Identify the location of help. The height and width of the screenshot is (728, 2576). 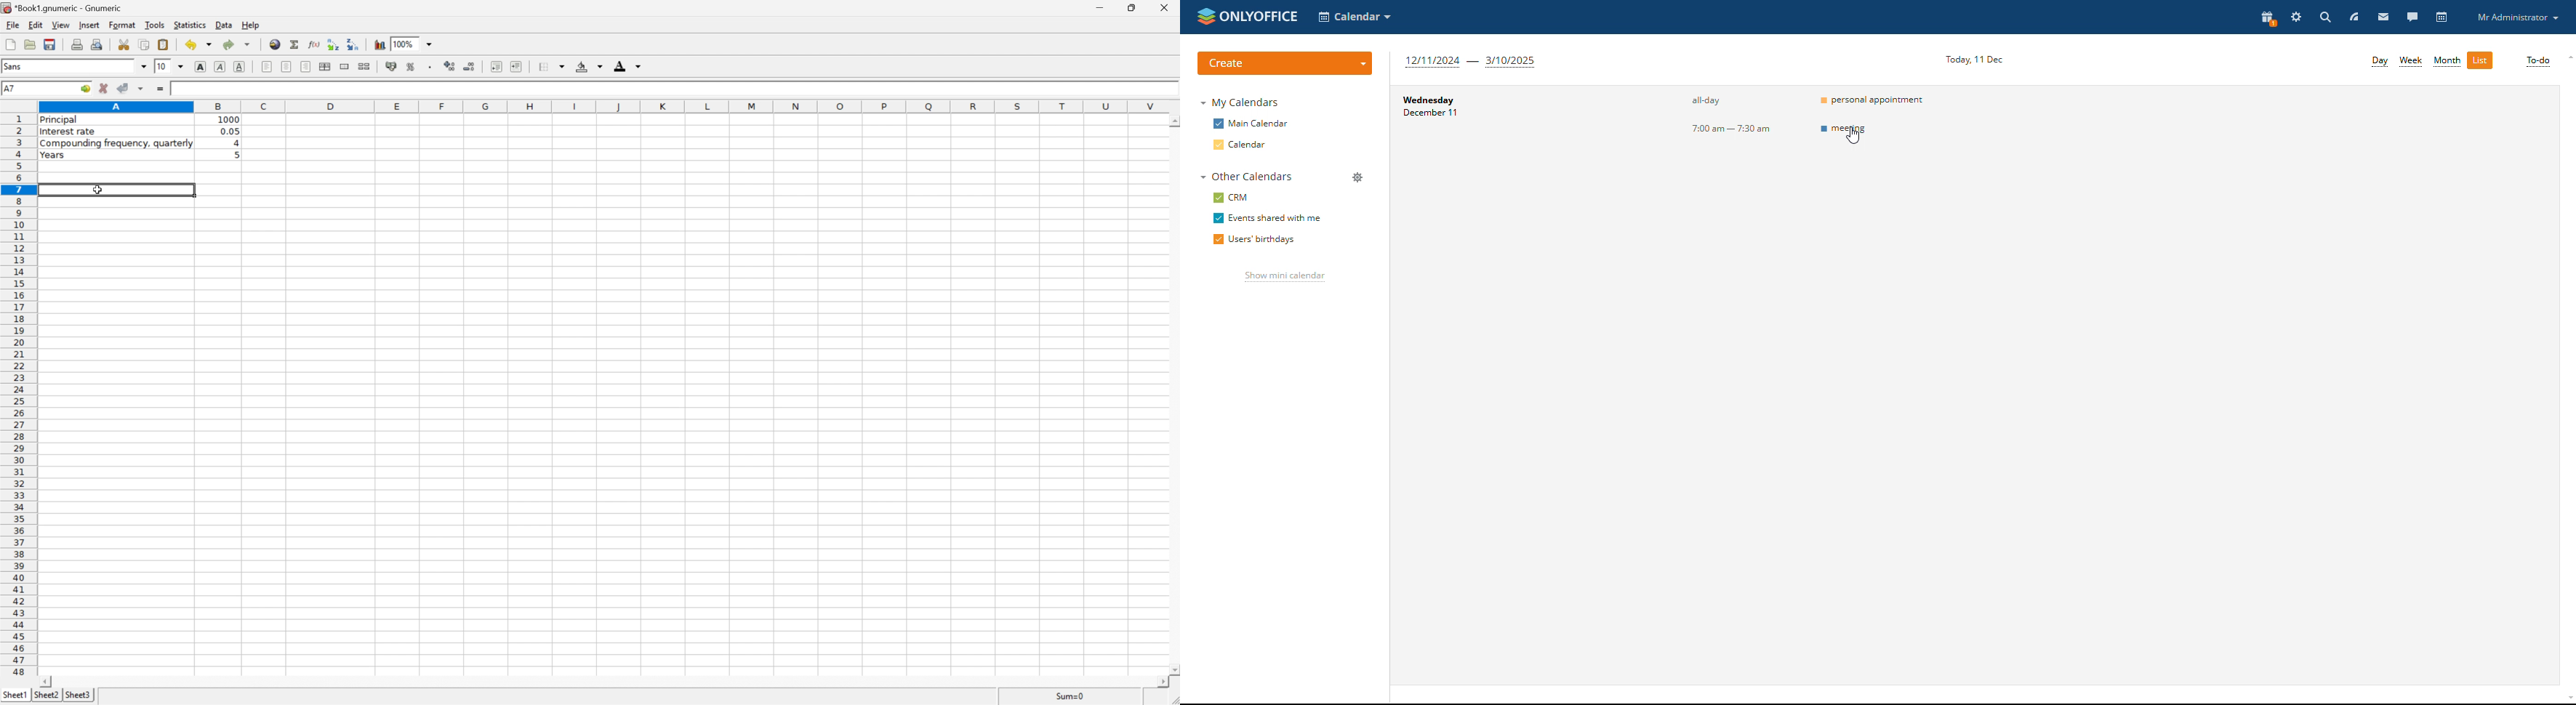
(249, 23).